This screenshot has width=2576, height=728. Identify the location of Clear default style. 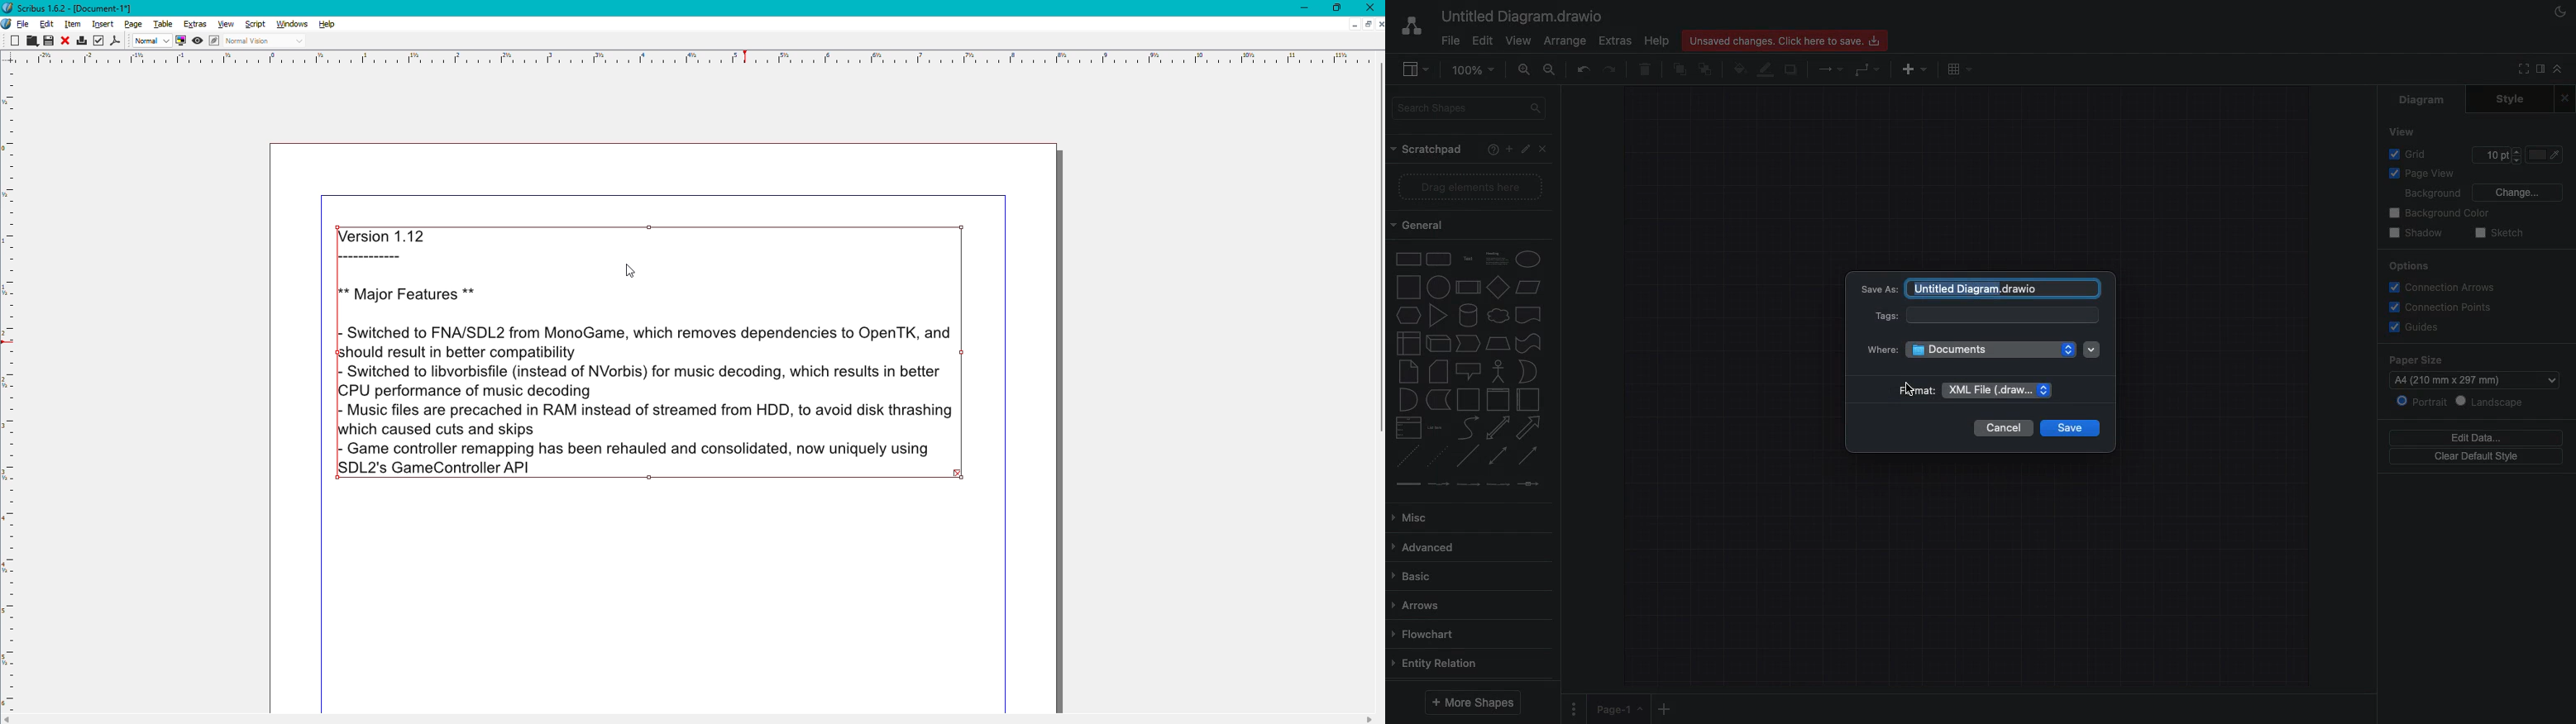
(2478, 457).